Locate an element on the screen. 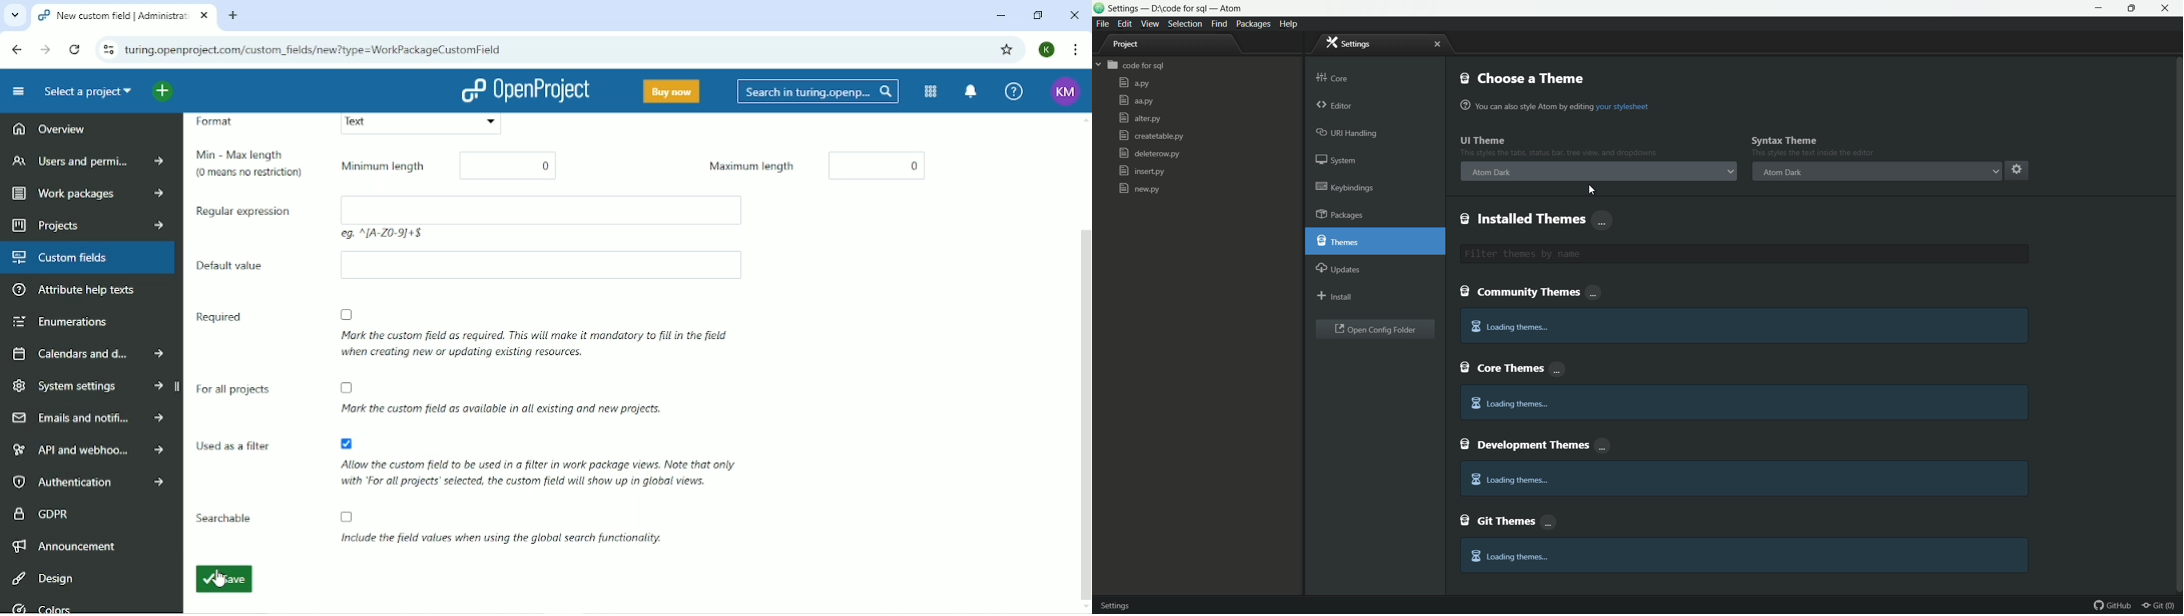 The height and width of the screenshot is (616, 2184). Account is located at coordinates (1063, 90).